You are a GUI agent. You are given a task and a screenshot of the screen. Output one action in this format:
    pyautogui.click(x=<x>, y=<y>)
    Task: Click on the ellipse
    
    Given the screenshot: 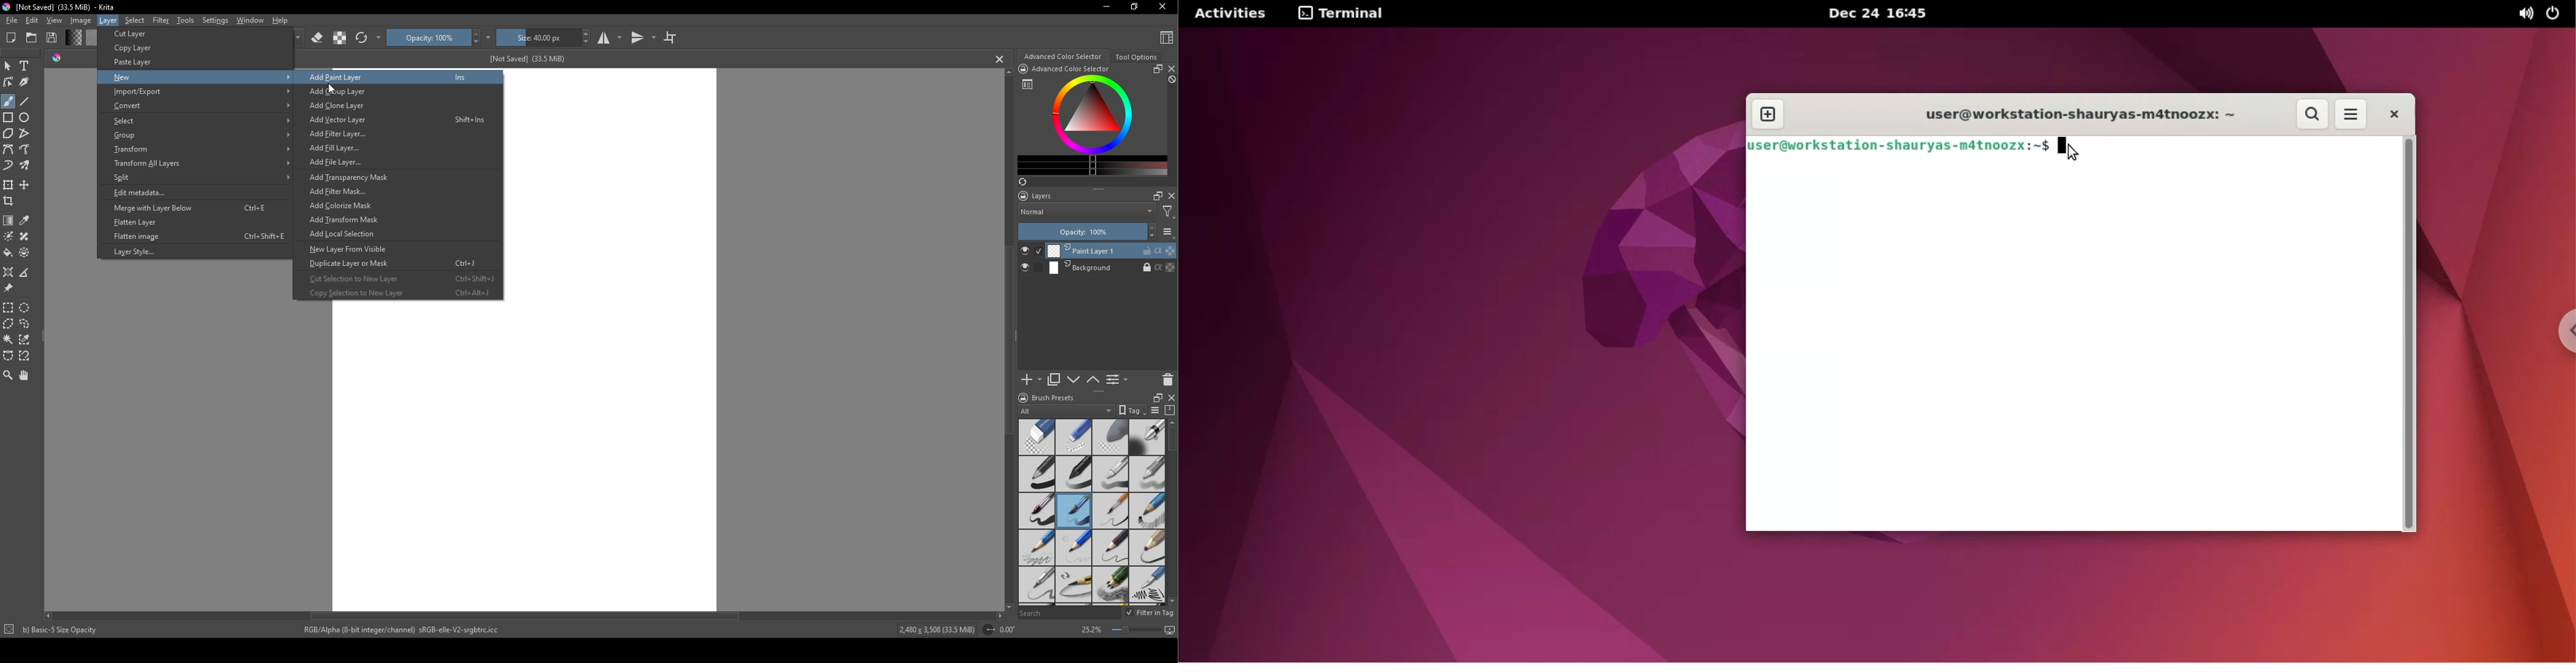 What is the action you would take?
    pyautogui.click(x=25, y=117)
    